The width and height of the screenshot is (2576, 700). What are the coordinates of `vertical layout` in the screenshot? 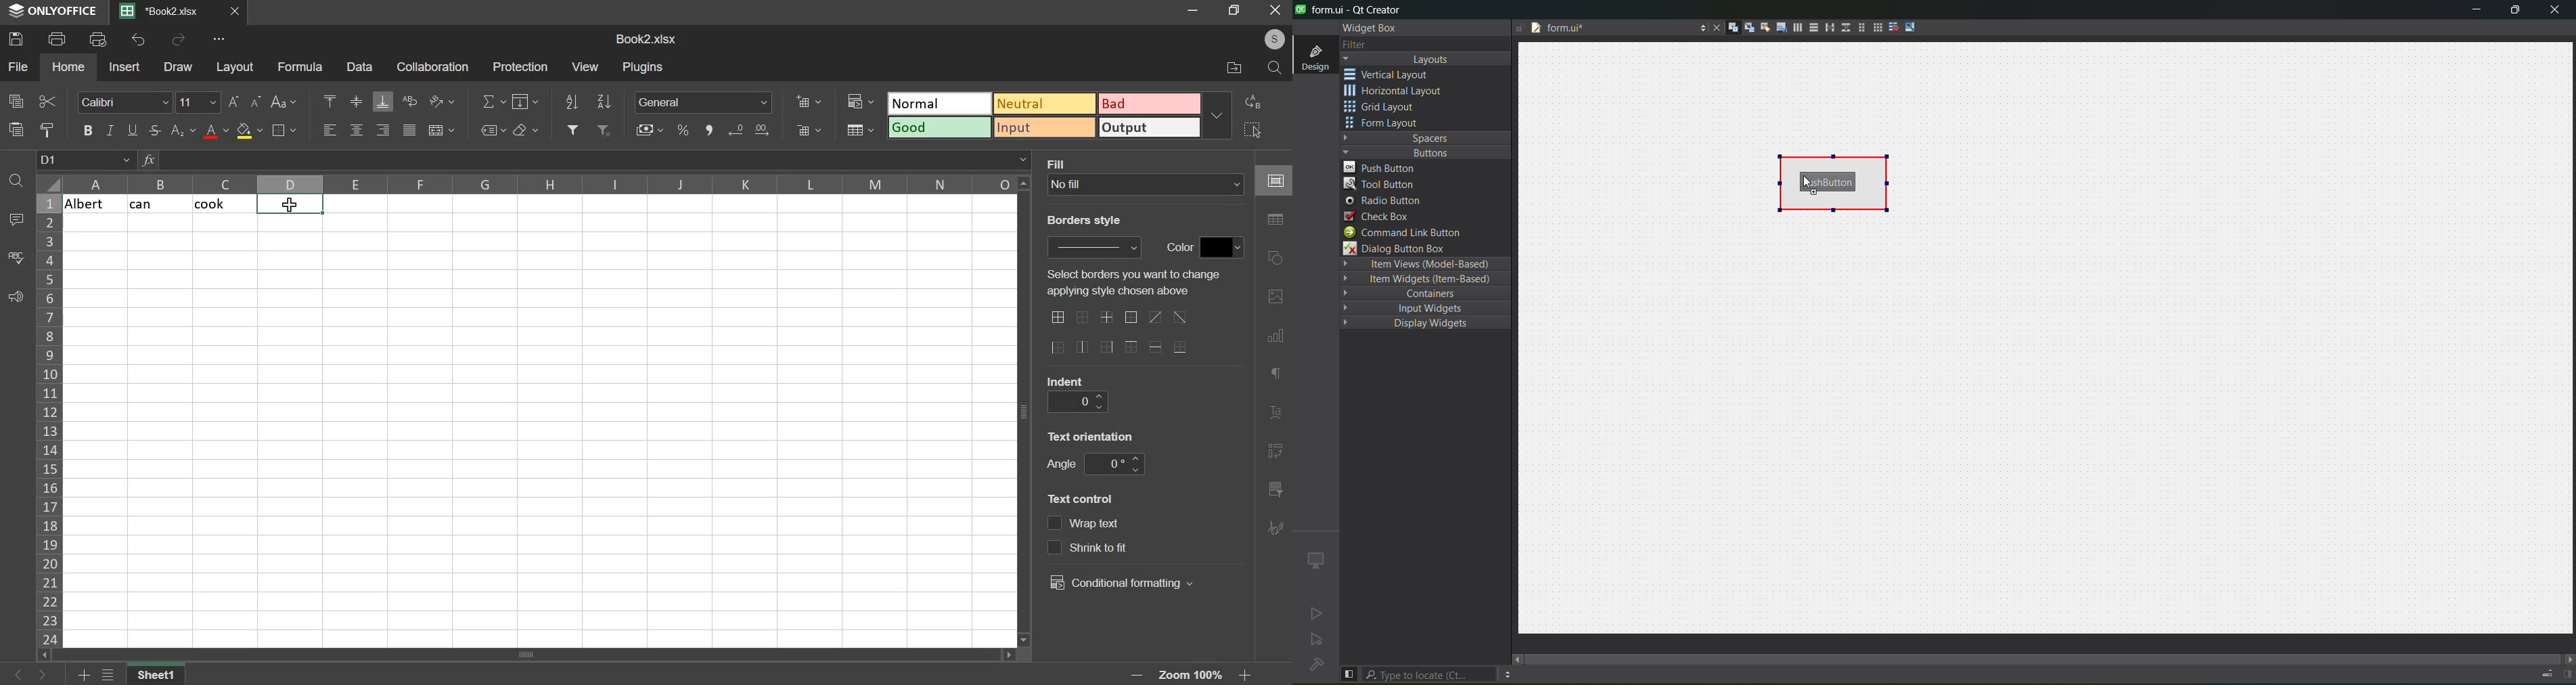 It's located at (1397, 74).